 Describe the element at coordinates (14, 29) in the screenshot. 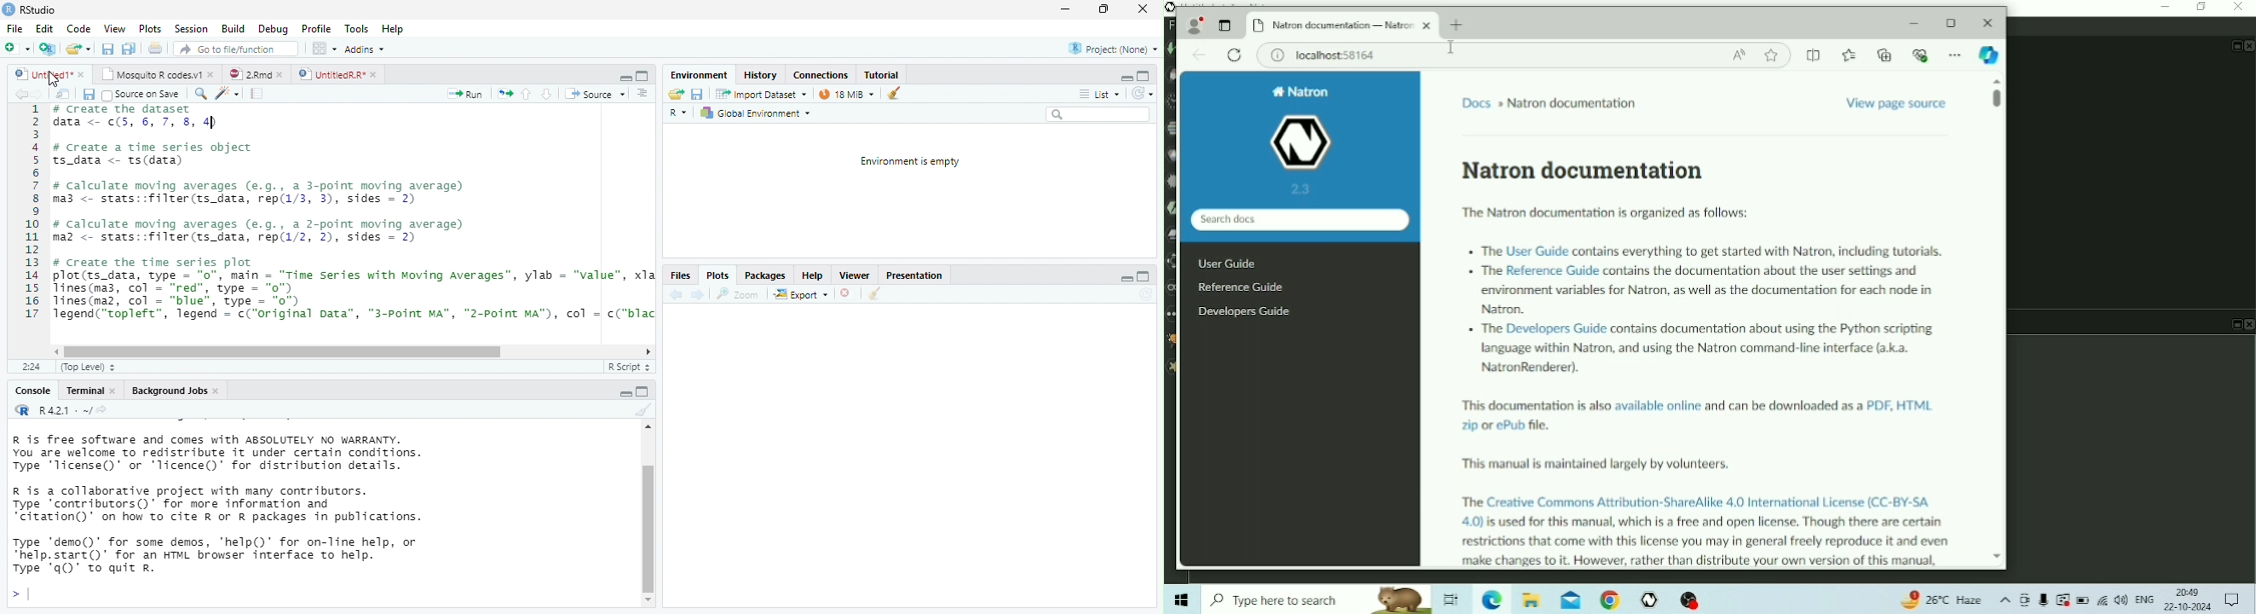

I see `File` at that location.